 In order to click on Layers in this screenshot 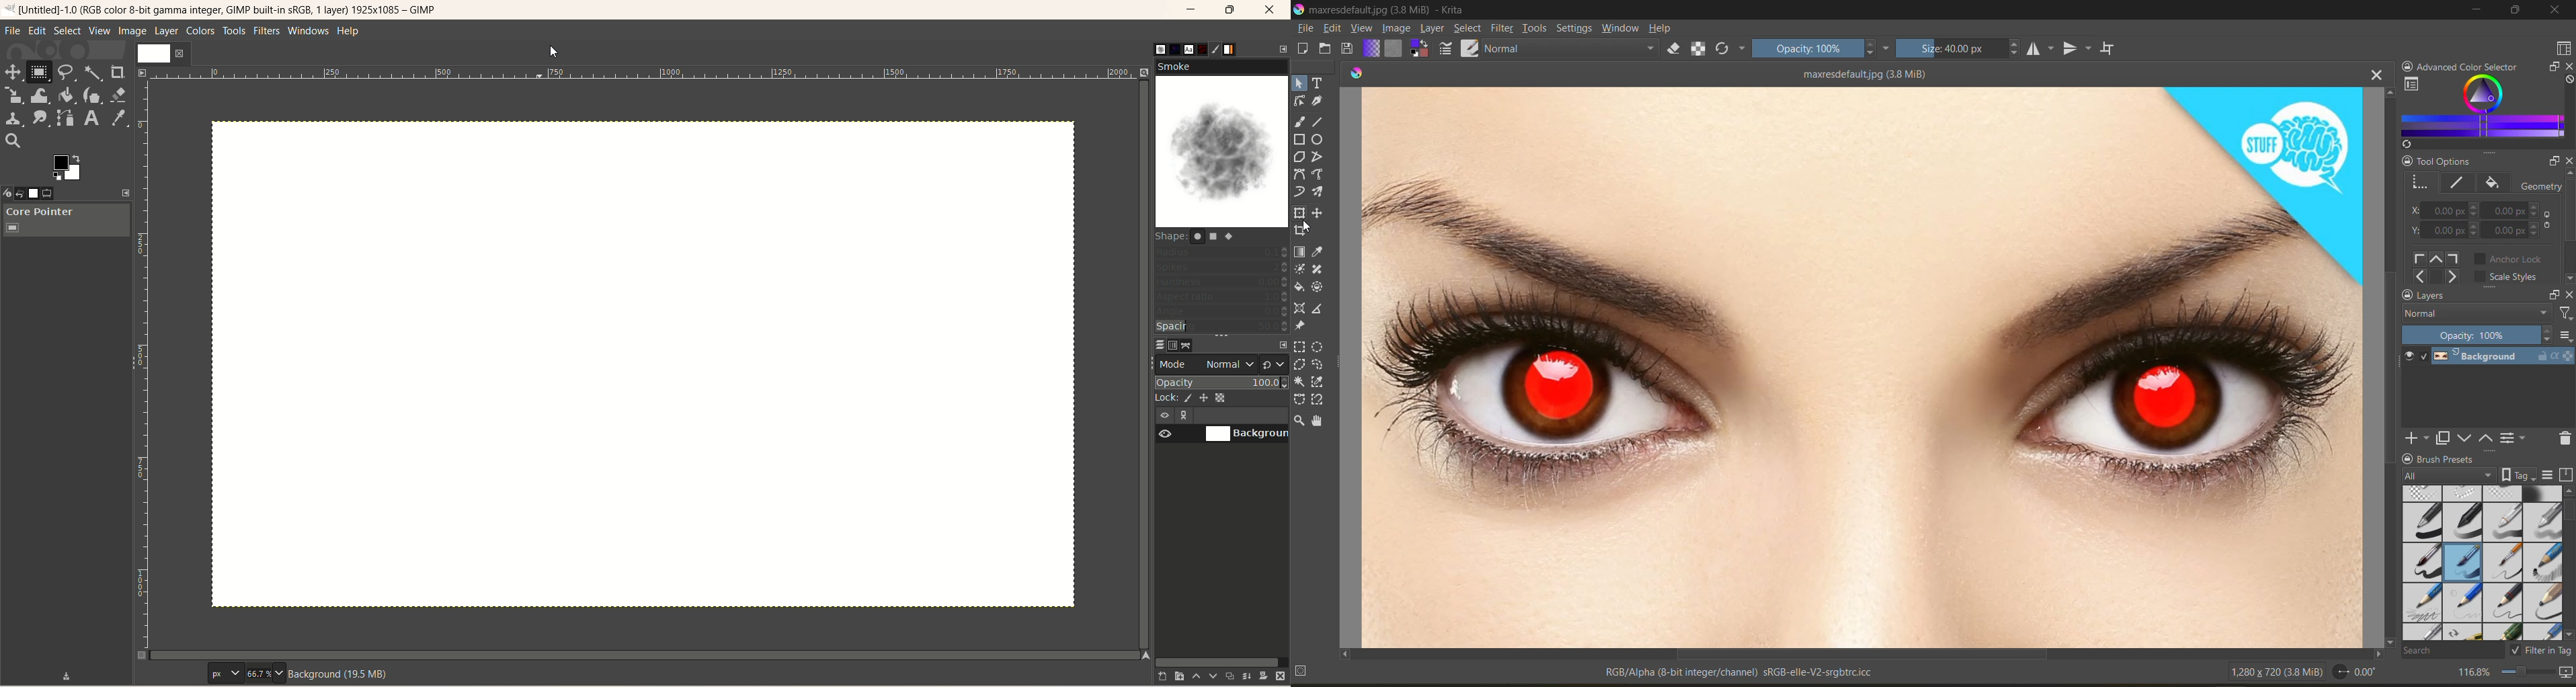, I will do `click(2457, 296)`.